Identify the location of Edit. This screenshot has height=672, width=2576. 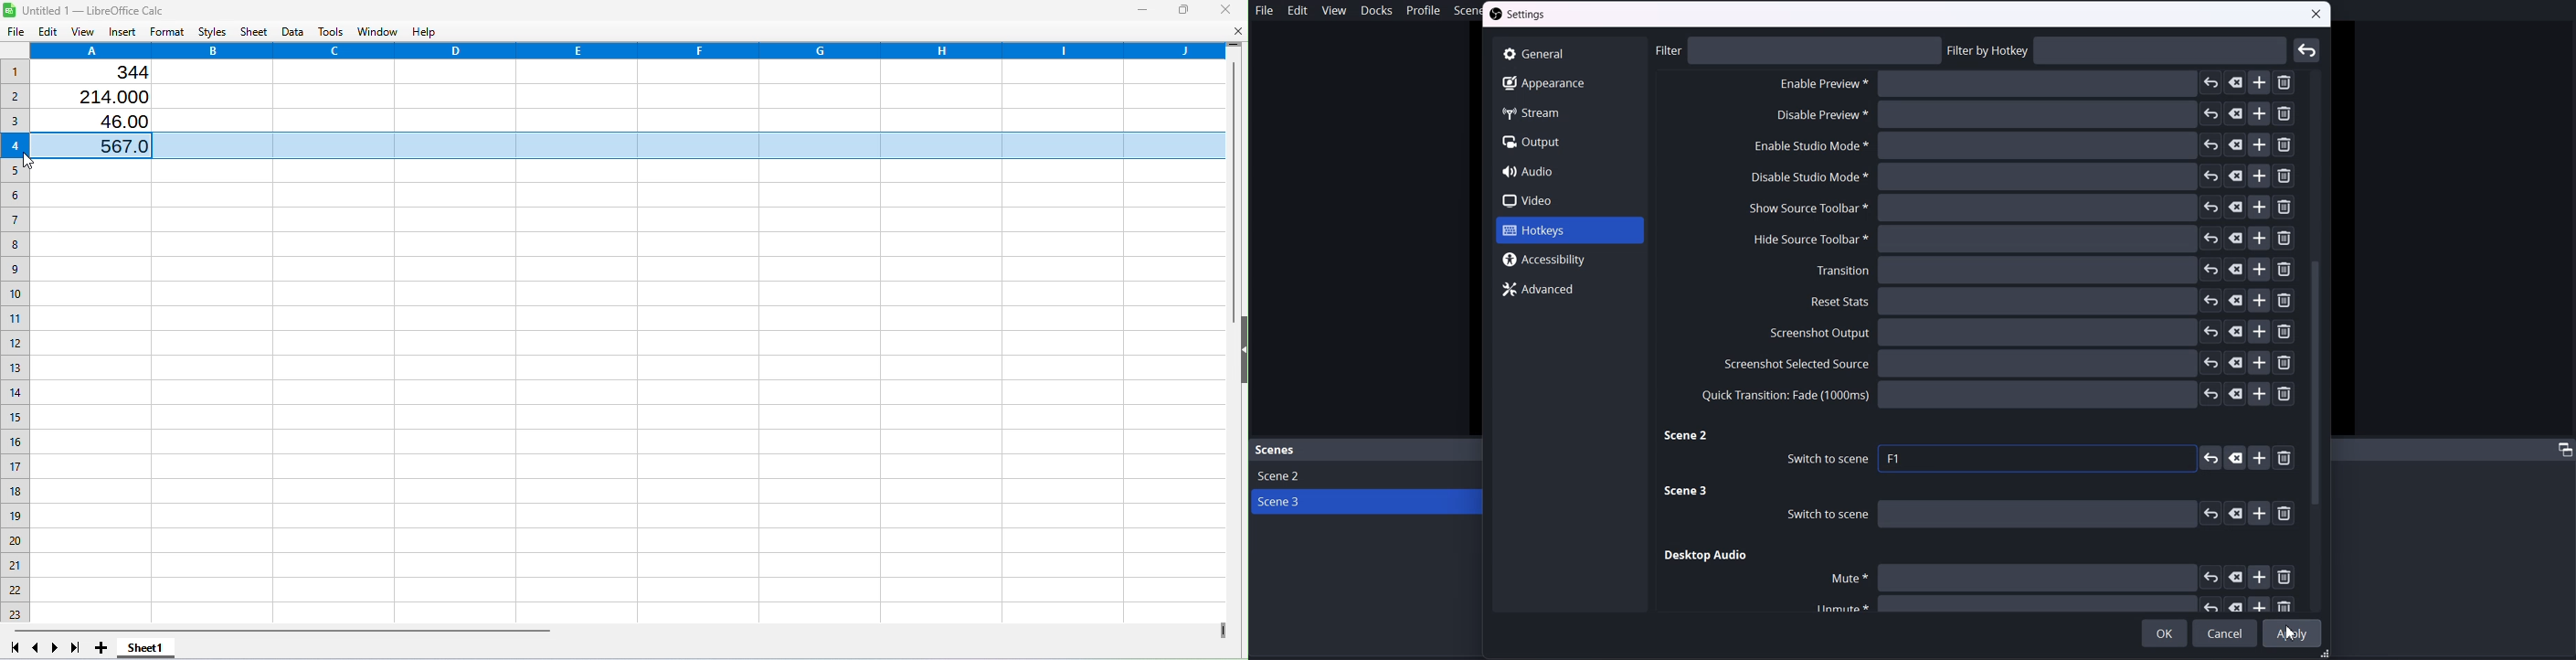
(47, 31).